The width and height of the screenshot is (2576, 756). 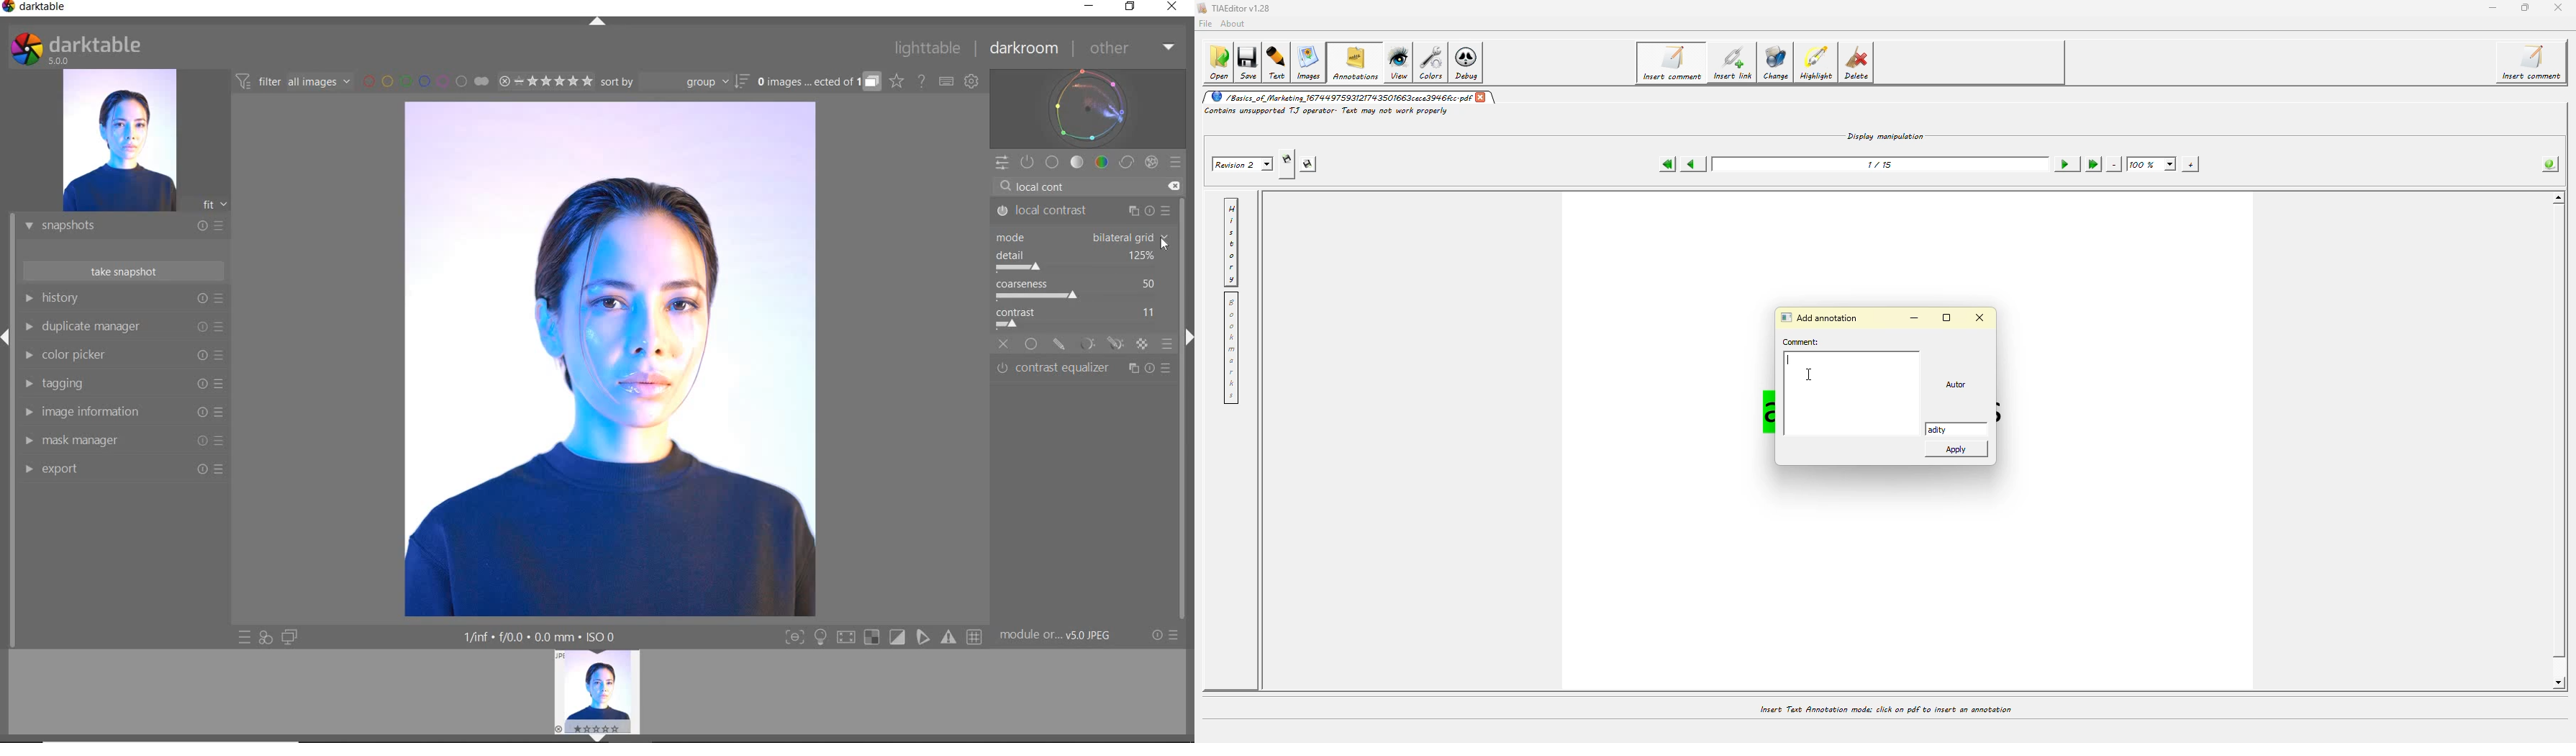 What do you see at coordinates (609, 357) in the screenshot?
I see `SELECTED IMAGE` at bounding box center [609, 357].